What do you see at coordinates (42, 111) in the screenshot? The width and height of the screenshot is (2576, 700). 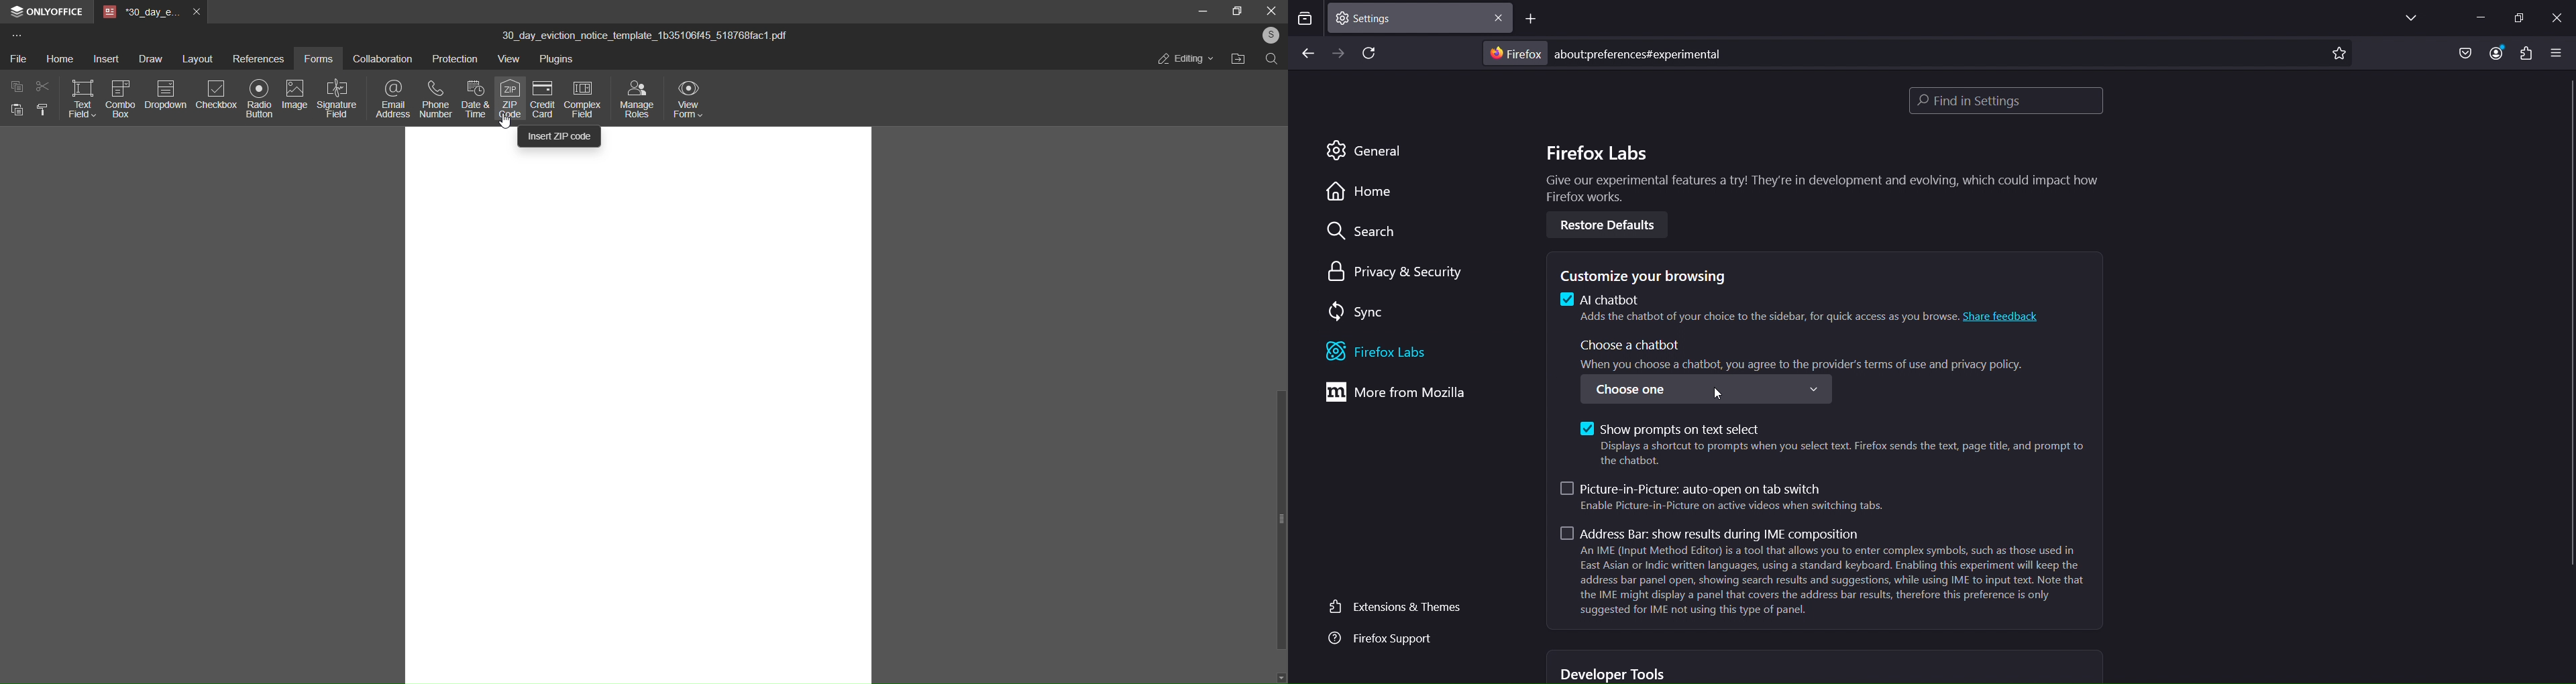 I see `format` at bounding box center [42, 111].